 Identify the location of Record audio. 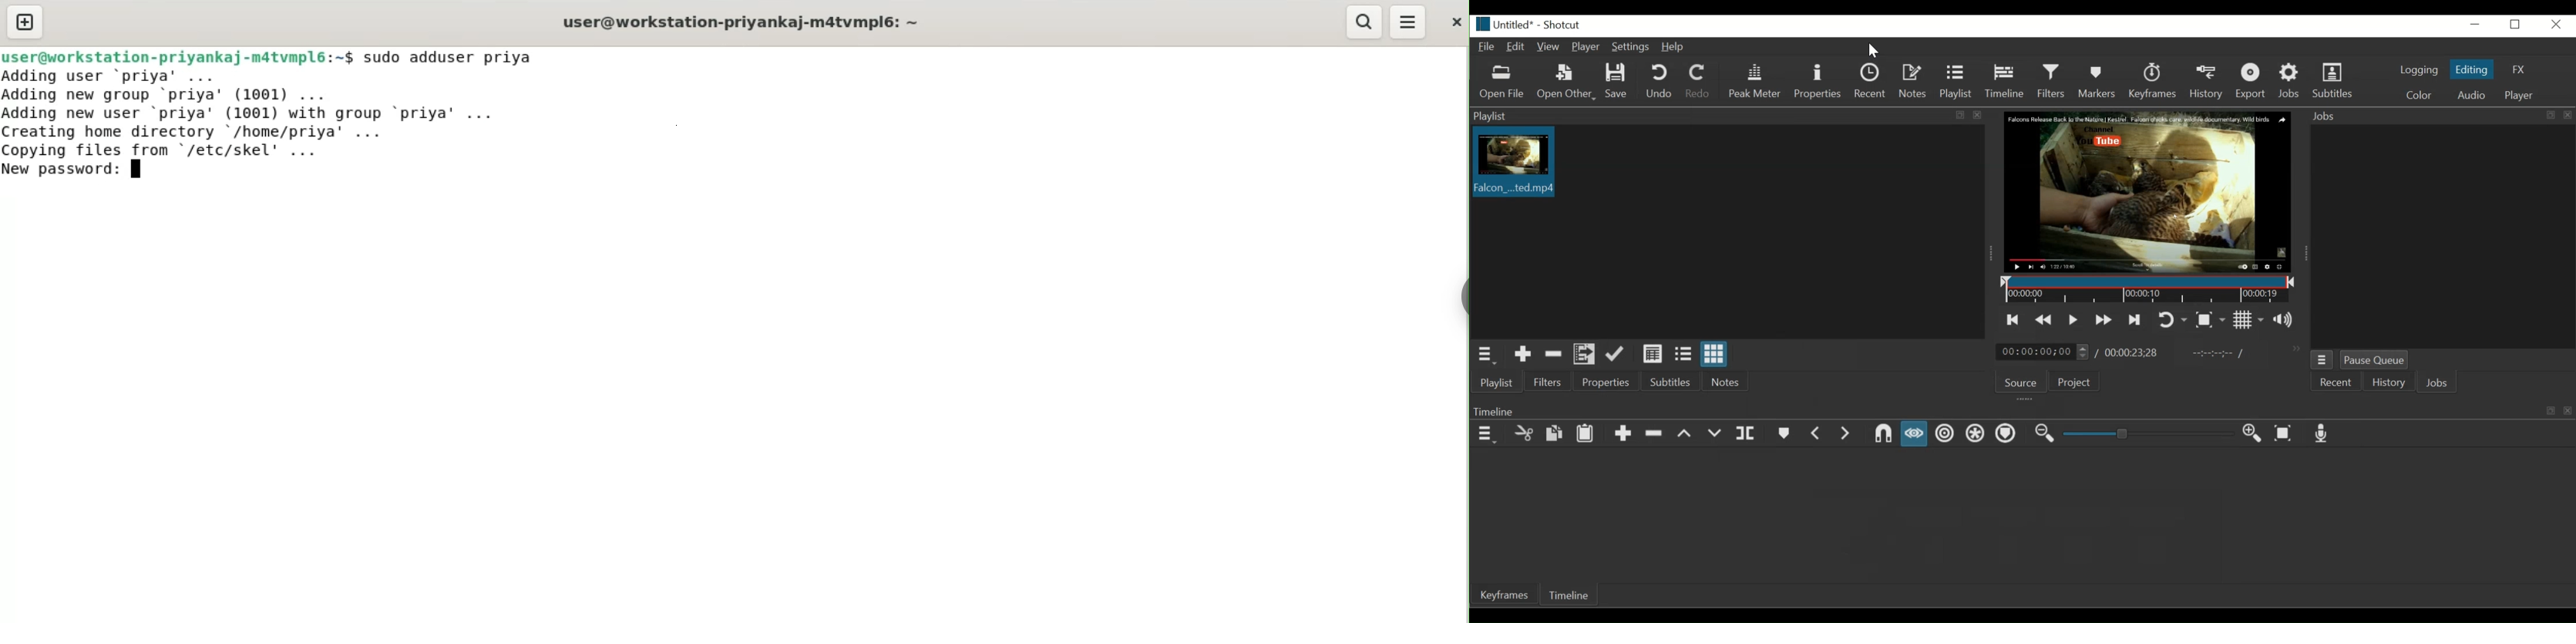
(2321, 432).